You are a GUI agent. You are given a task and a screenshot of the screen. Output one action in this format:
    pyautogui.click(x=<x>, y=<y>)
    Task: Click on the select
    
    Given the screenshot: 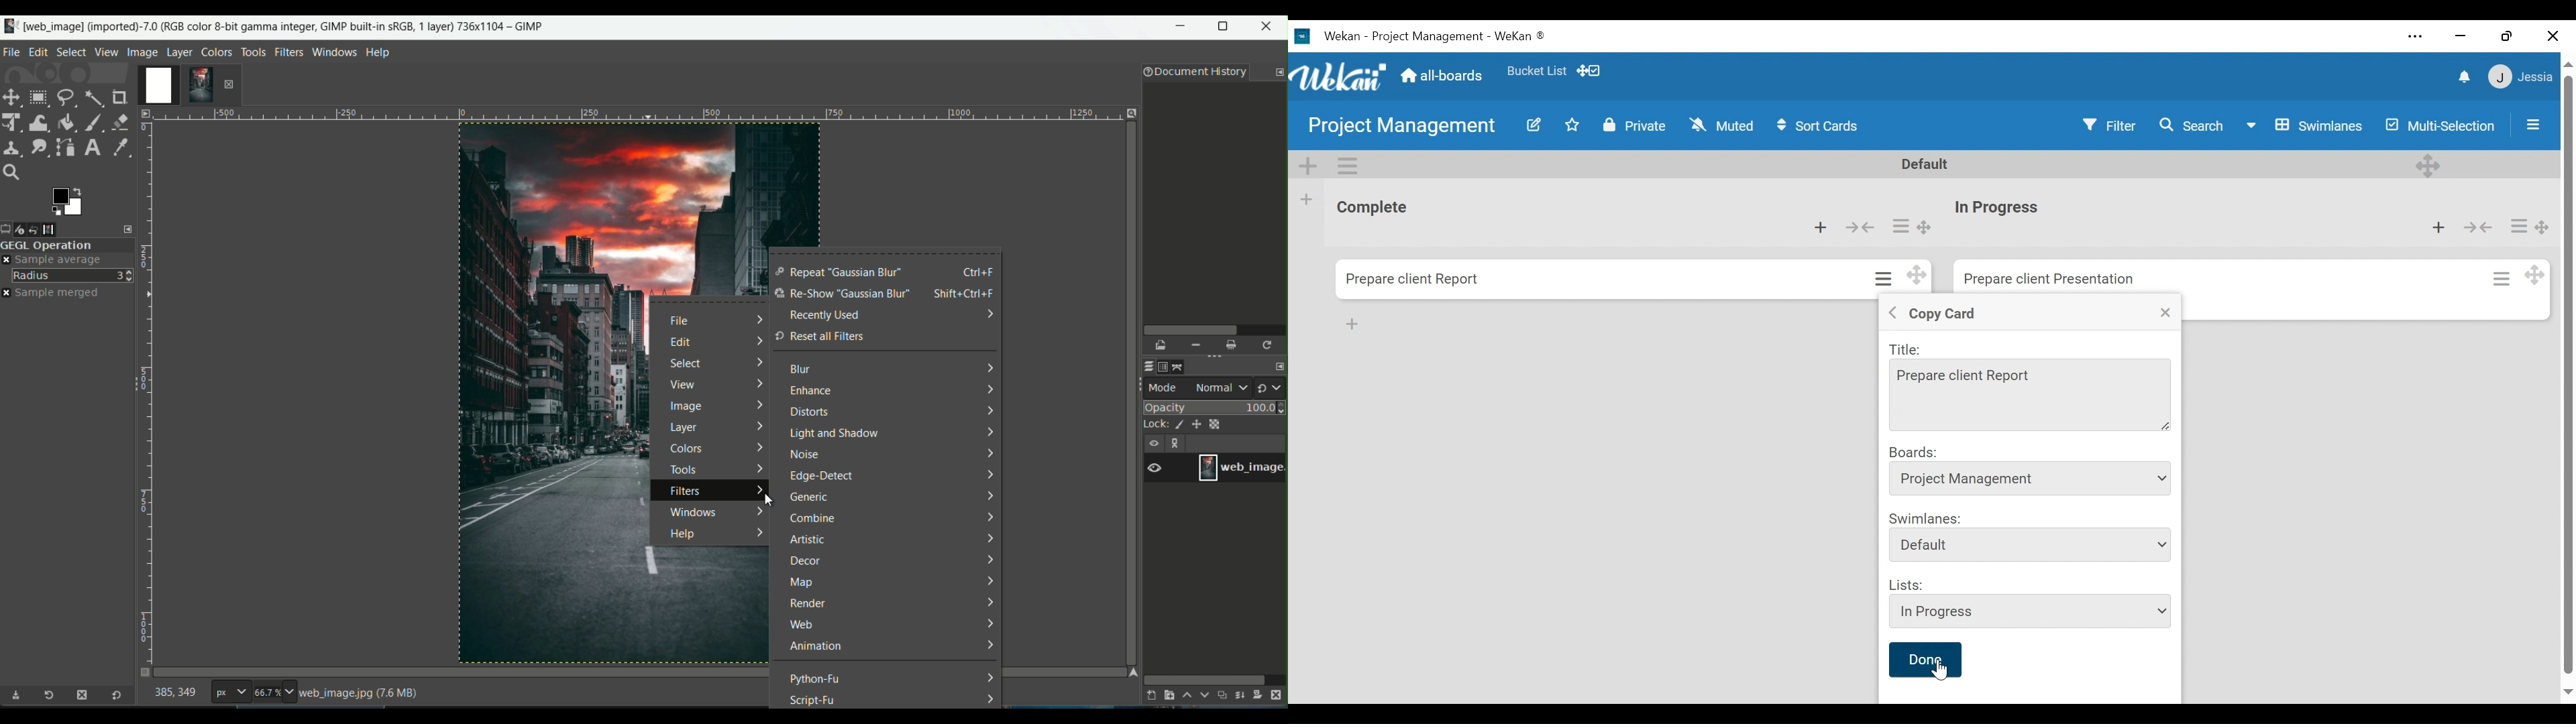 What is the action you would take?
    pyautogui.click(x=688, y=363)
    